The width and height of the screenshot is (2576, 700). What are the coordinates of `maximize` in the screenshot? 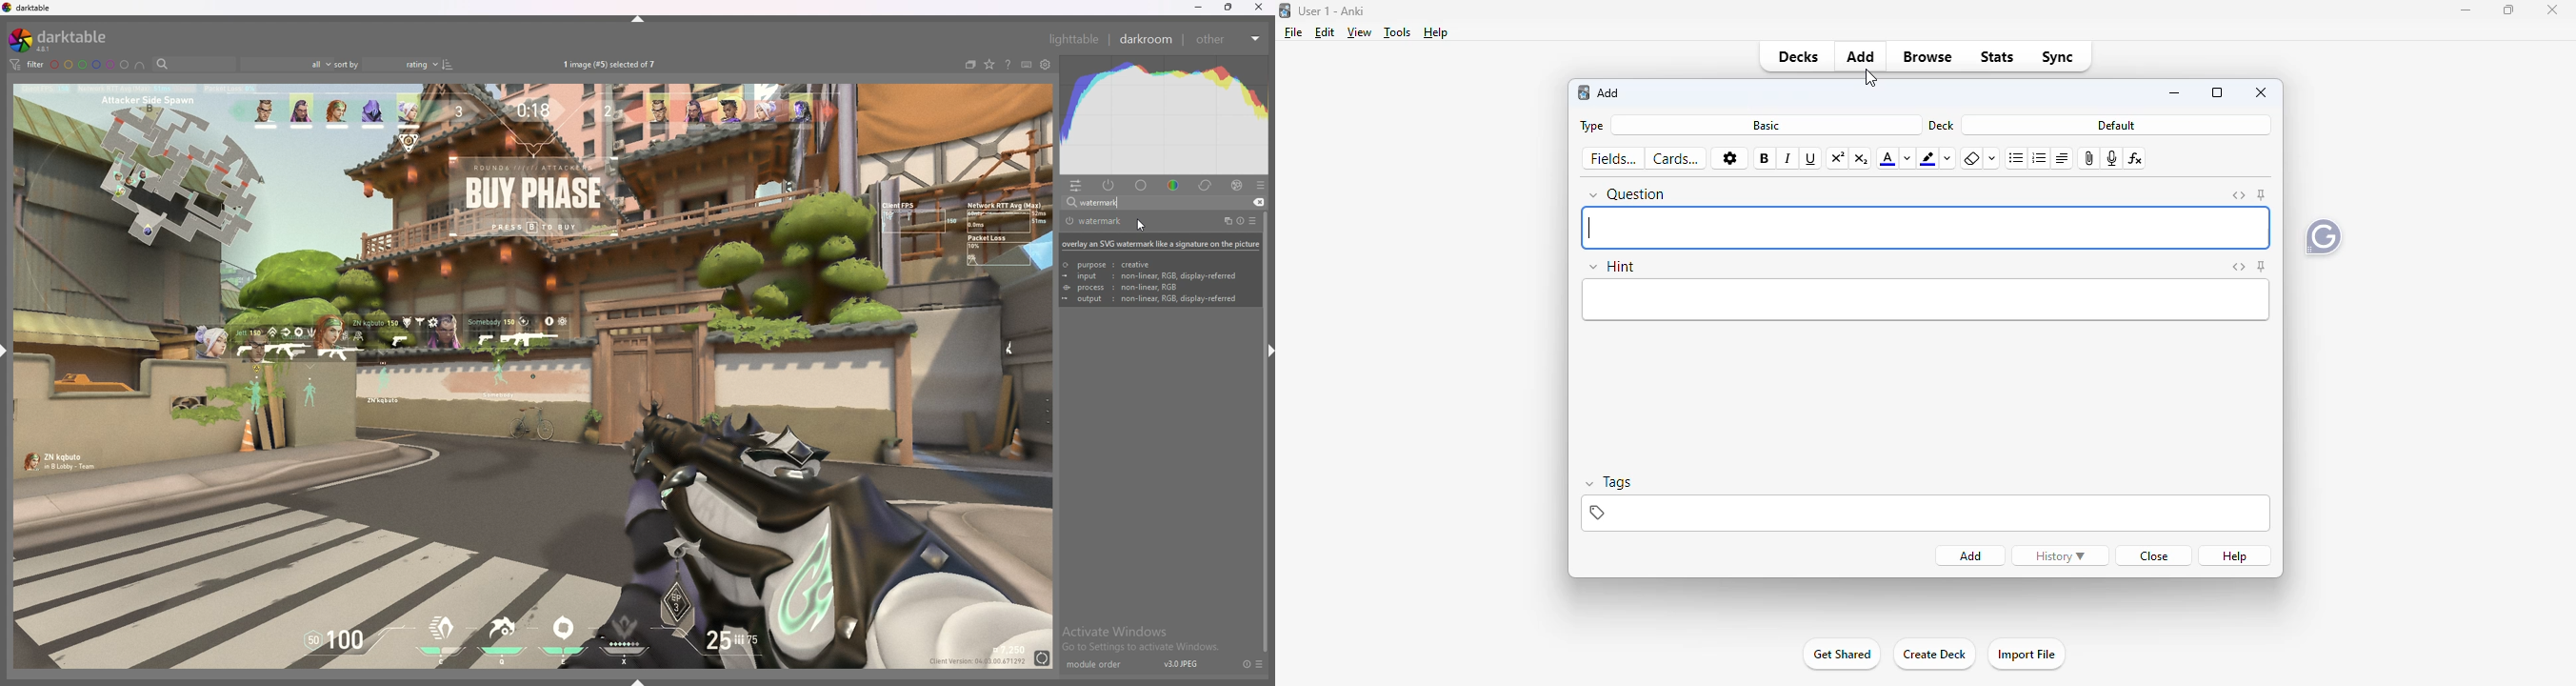 It's located at (2508, 10).